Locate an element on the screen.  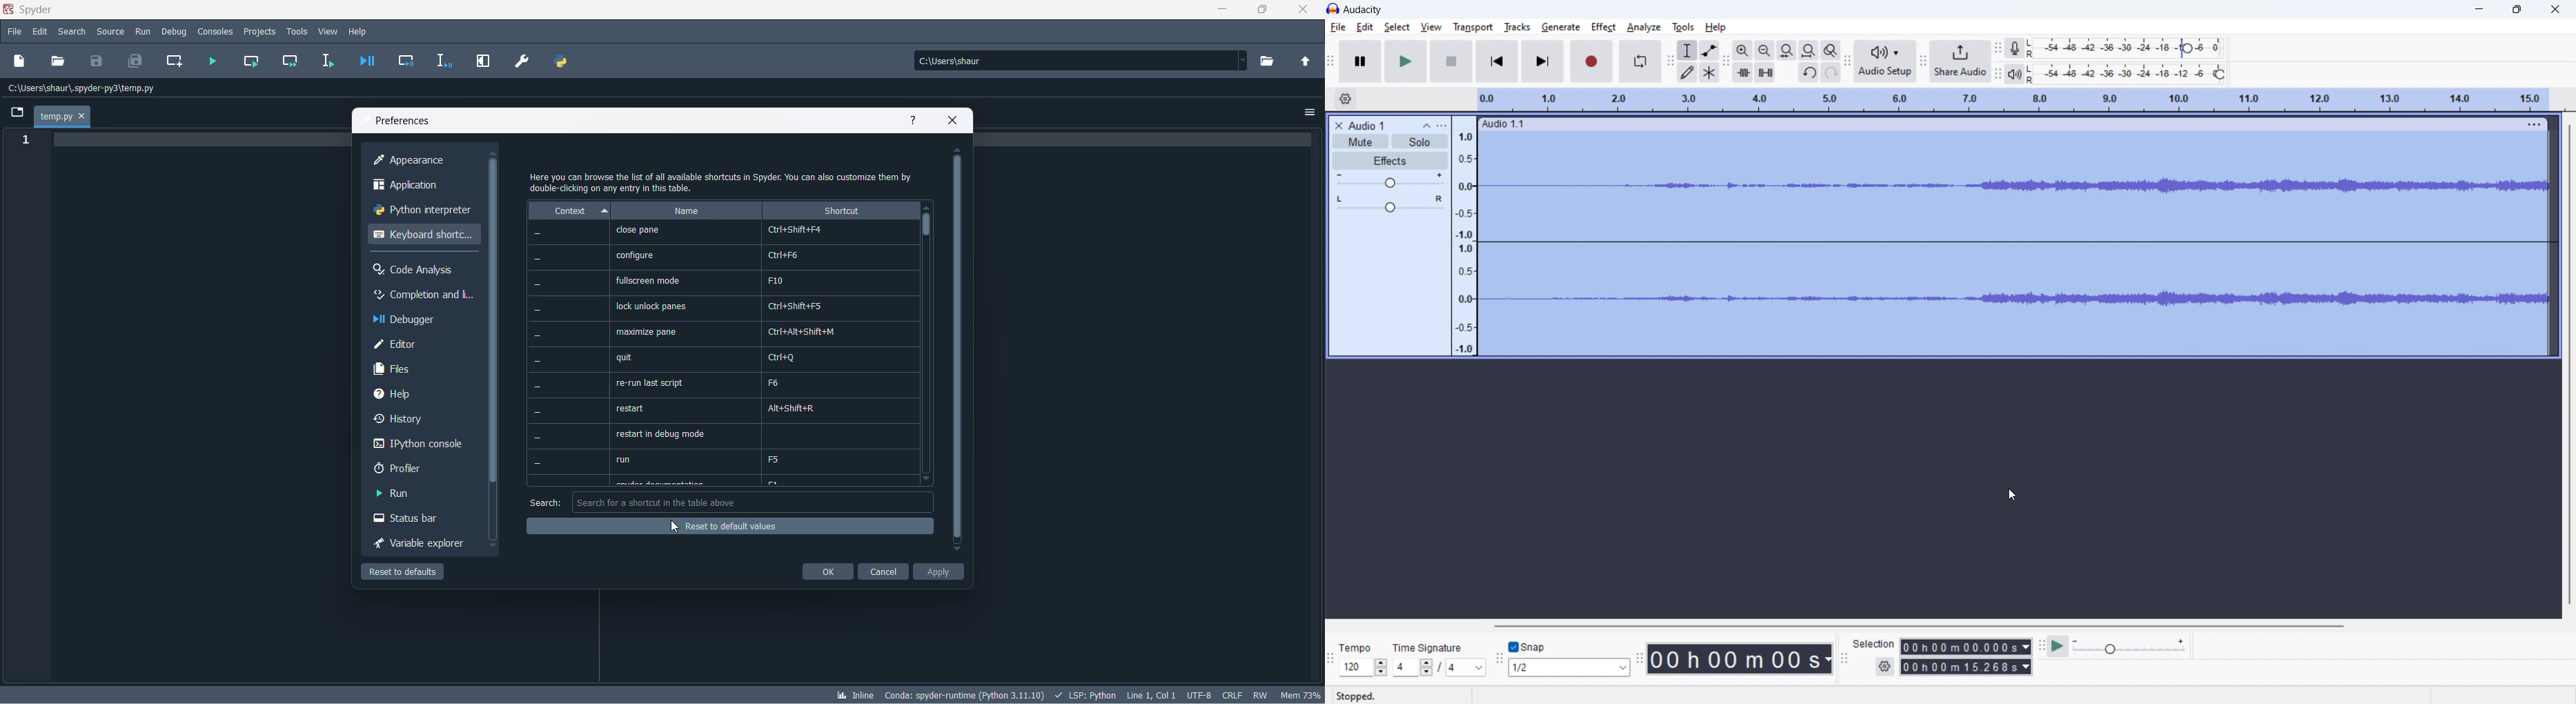
search  is located at coordinates (541, 502).